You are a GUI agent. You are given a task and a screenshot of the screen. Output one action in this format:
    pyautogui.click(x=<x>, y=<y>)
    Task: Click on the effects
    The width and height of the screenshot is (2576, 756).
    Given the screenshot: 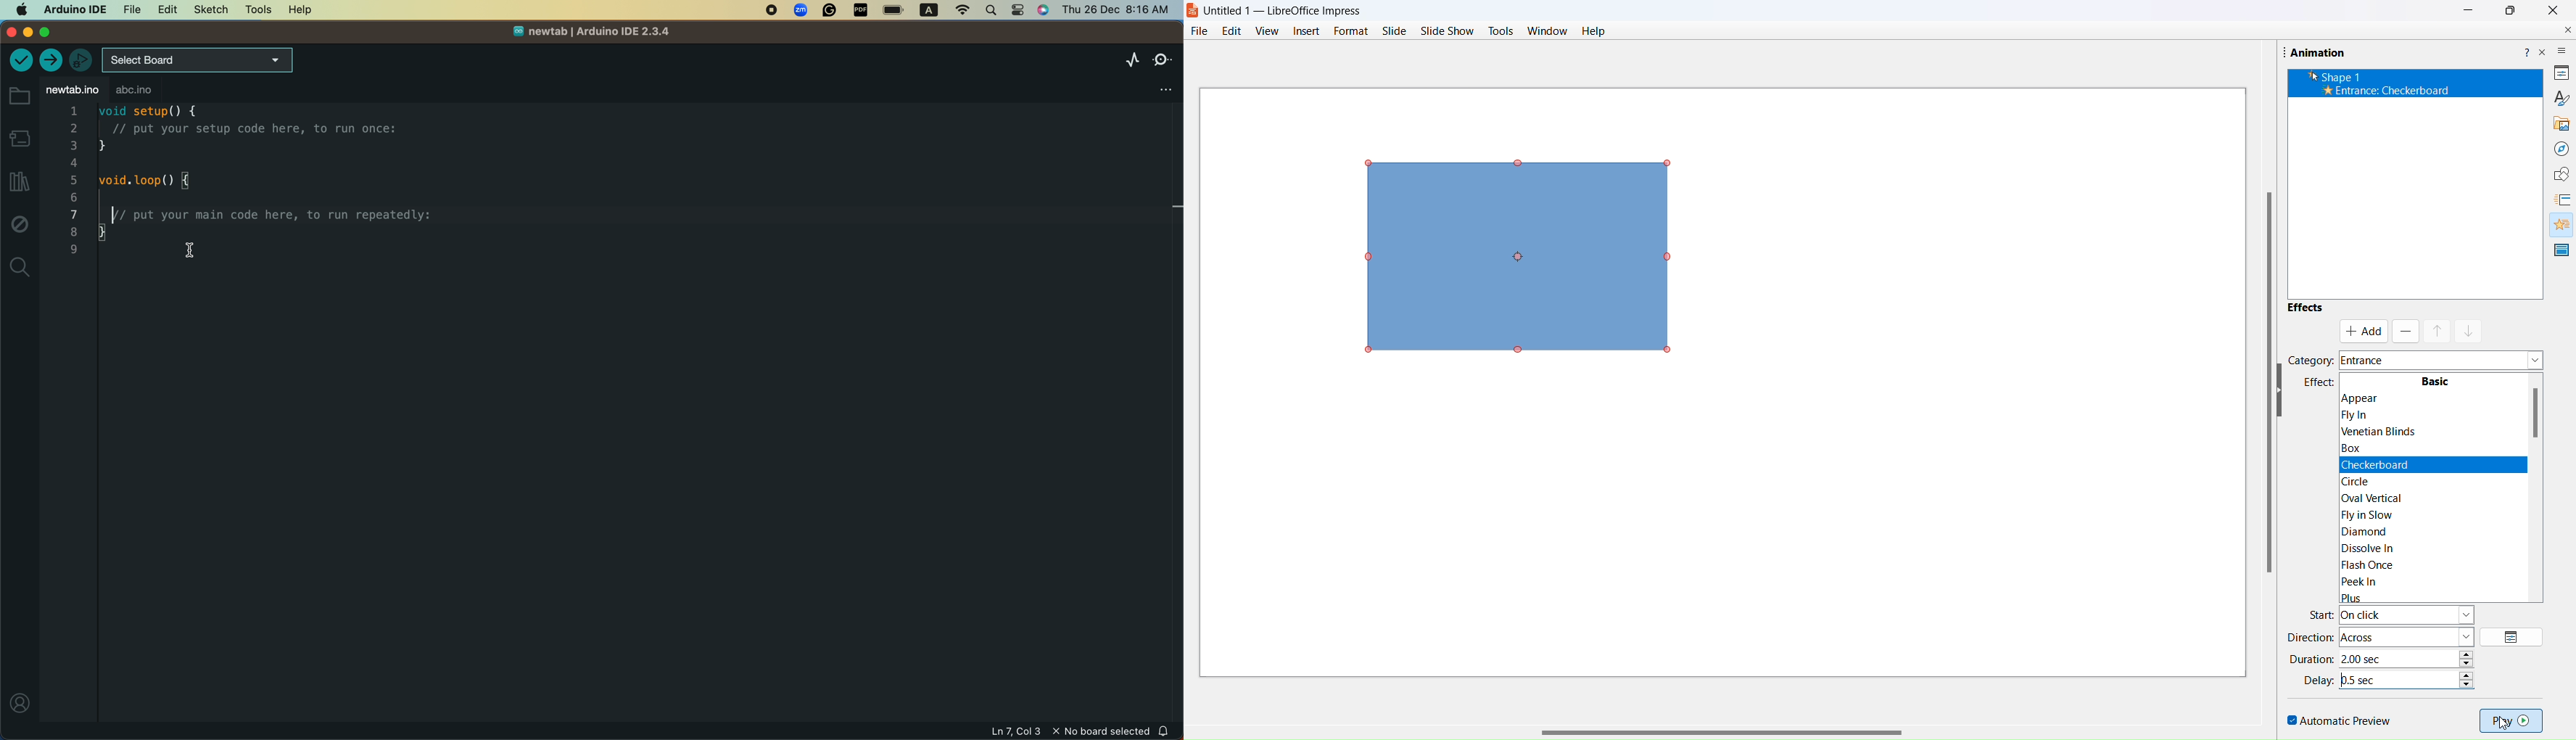 What is the action you would take?
    pyautogui.click(x=2305, y=311)
    